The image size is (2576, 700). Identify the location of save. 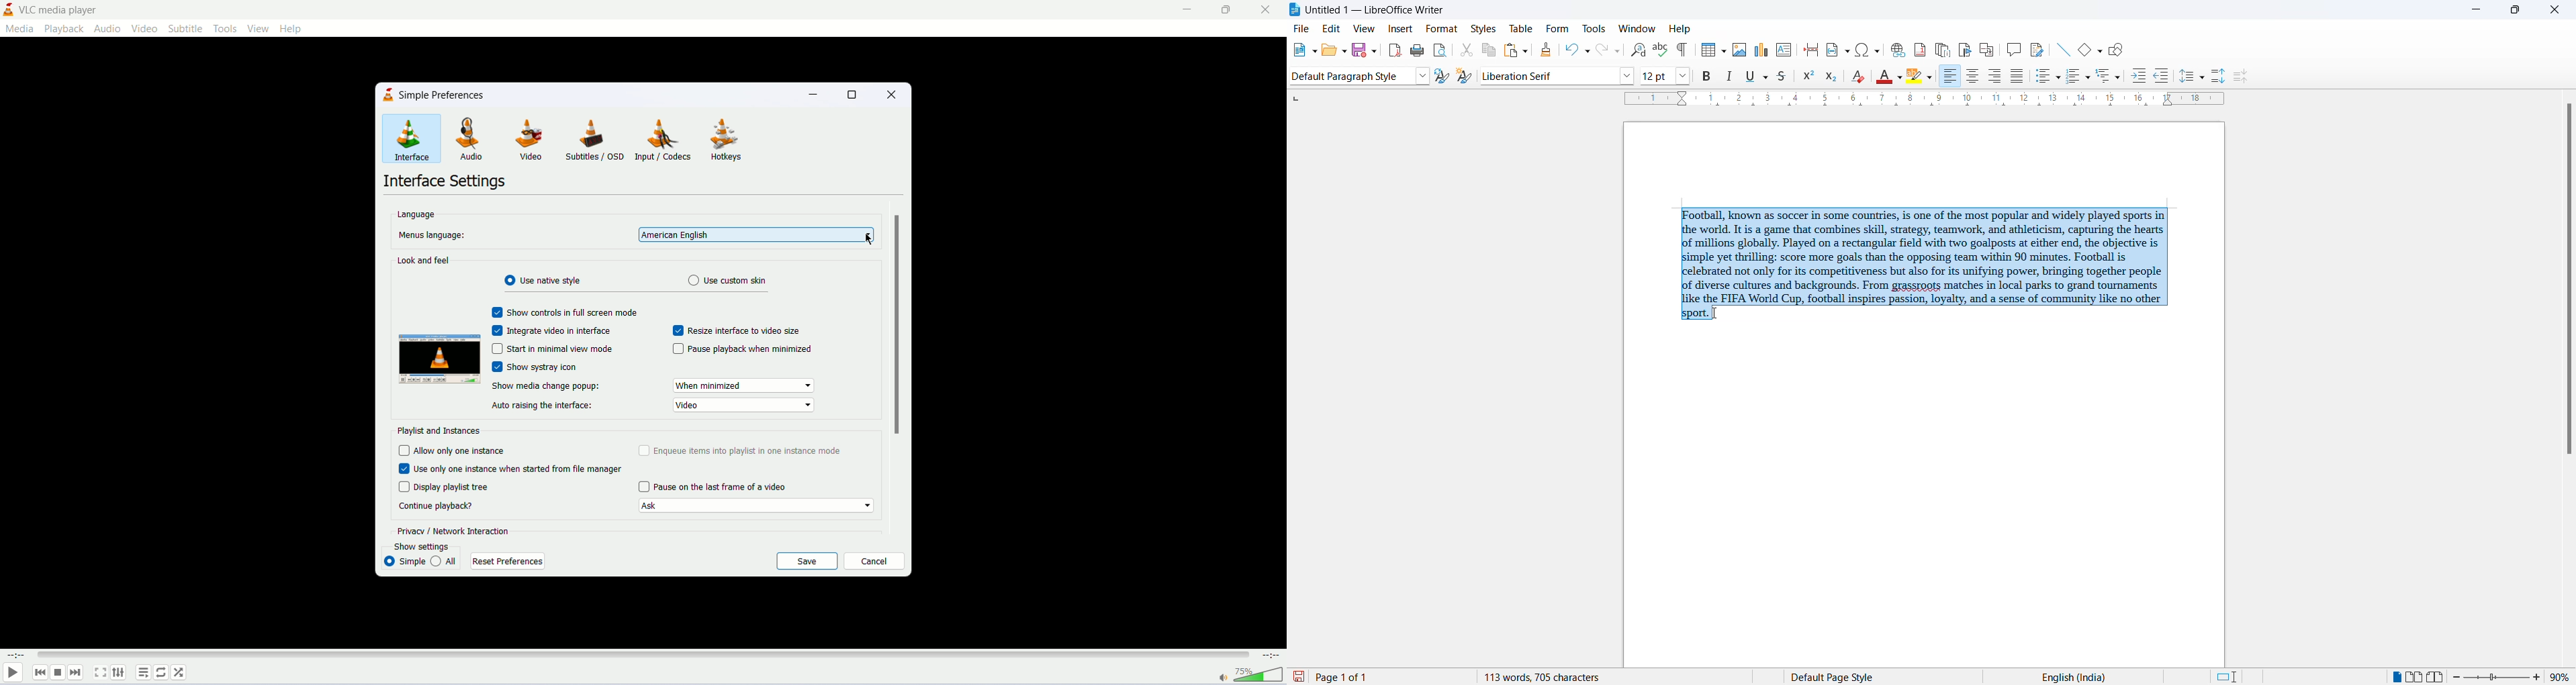
(1299, 676).